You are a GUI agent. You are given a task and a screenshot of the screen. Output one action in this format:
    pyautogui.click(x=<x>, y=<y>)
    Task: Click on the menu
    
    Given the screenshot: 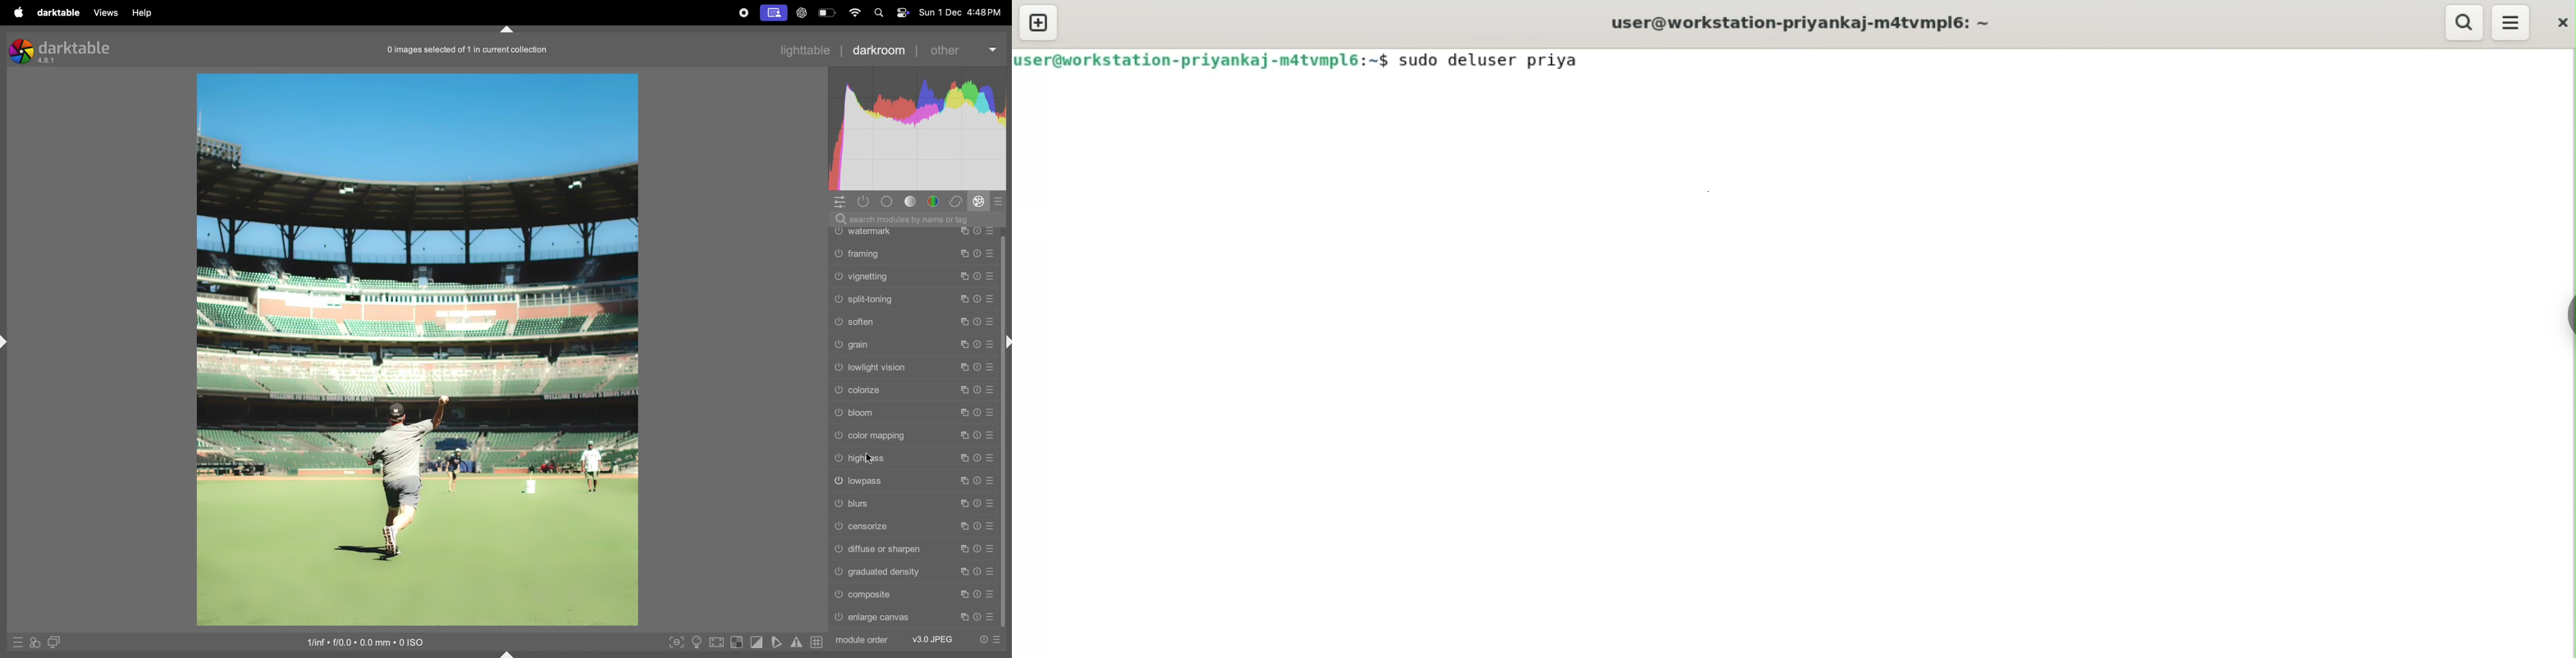 What is the action you would take?
    pyautogui.click(x=2511, y=23)
    